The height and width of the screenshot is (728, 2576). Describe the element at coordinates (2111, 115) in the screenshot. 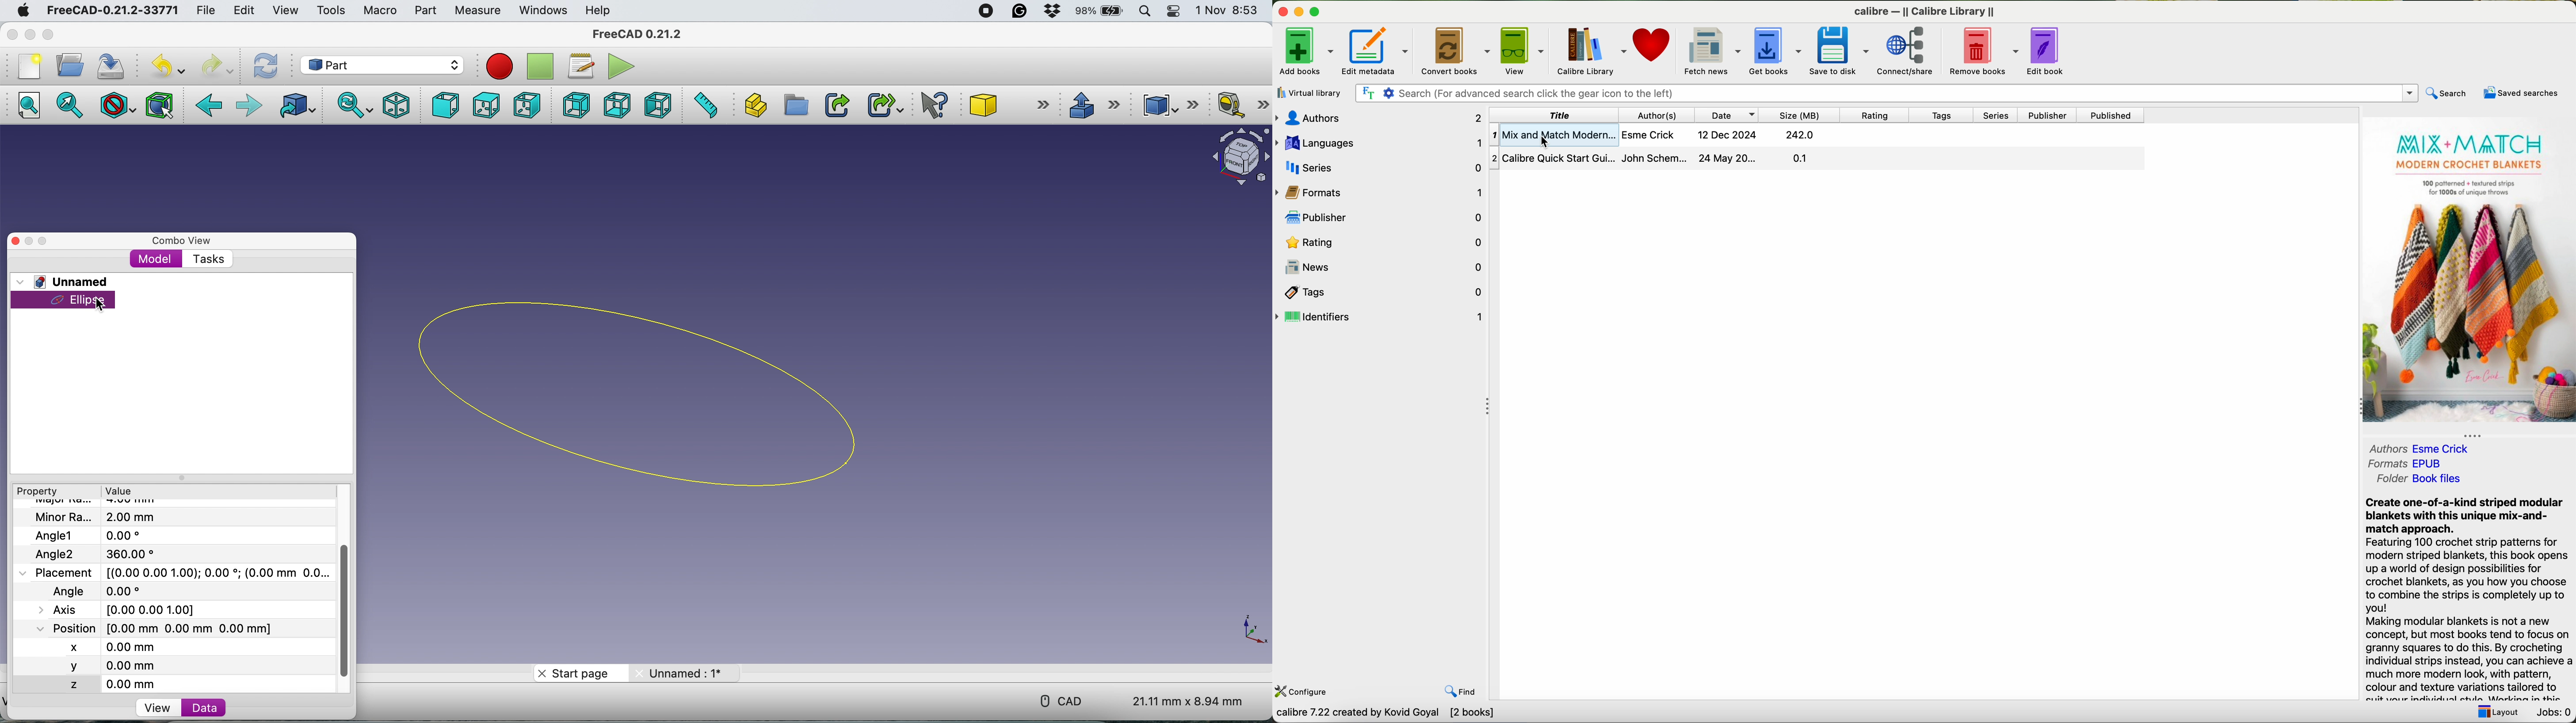

I see `published` at that location.